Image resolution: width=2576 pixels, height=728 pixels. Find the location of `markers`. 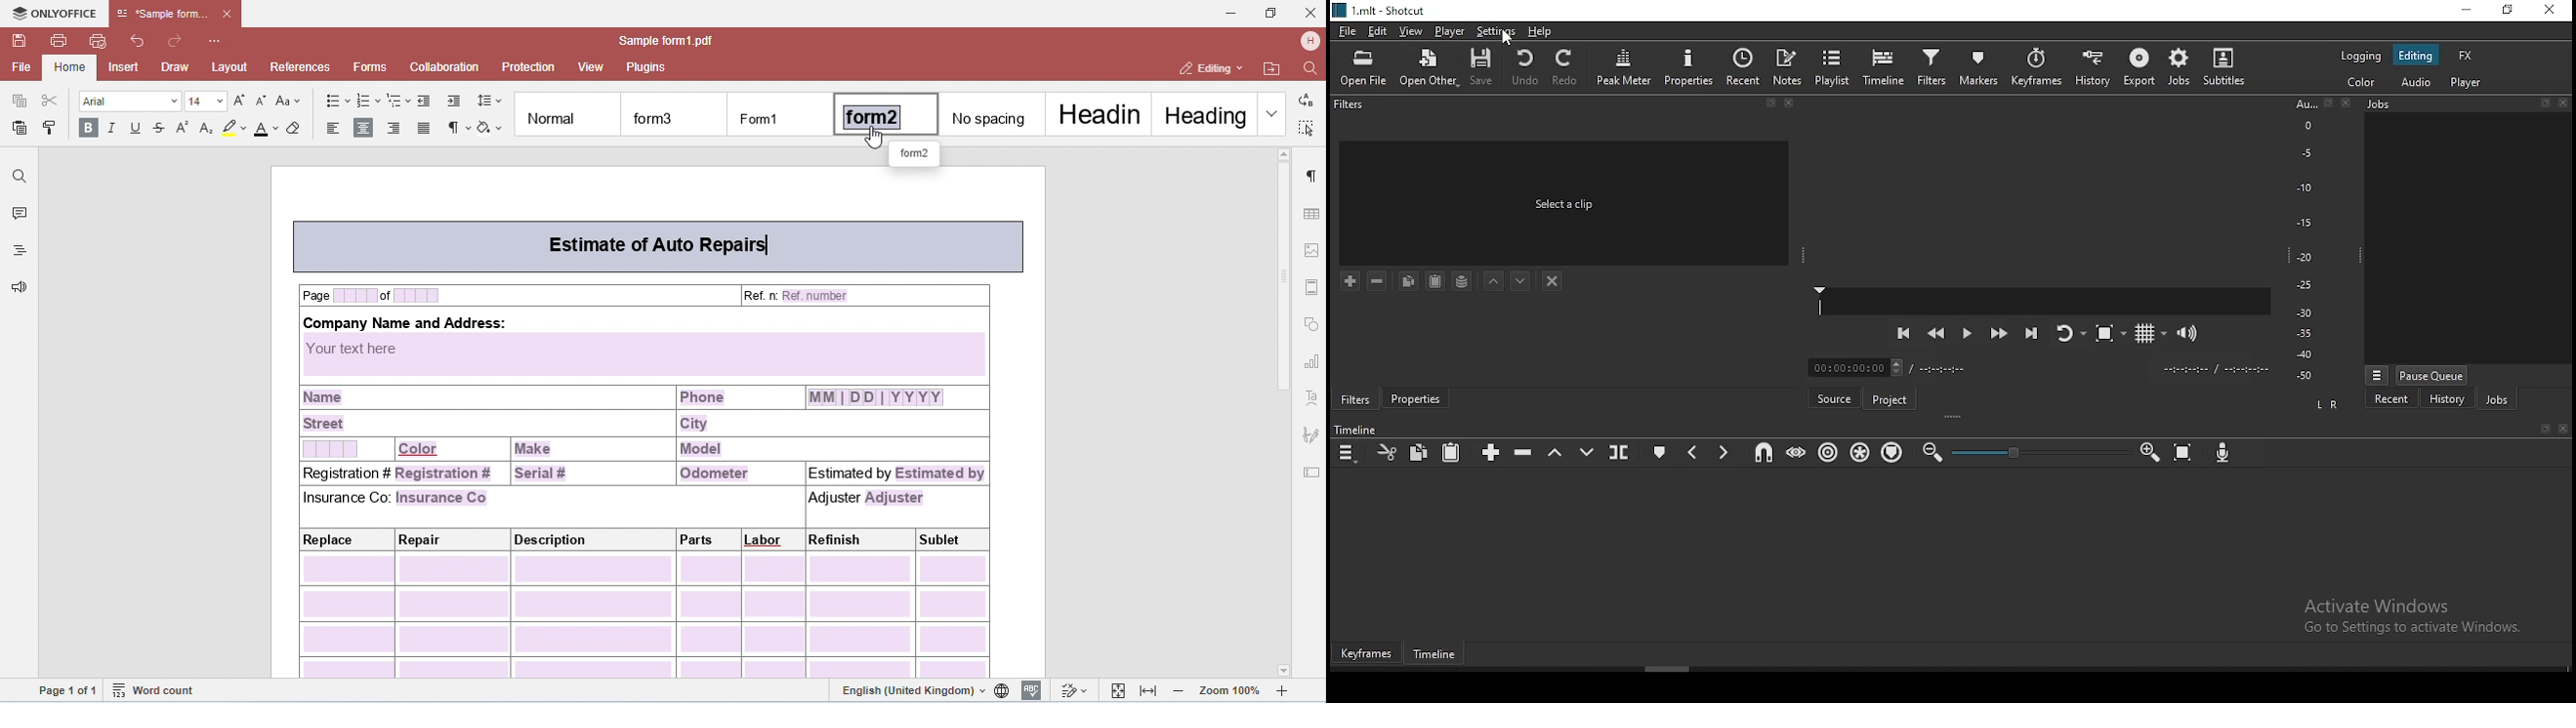

markers is located at coordinates (1981, 67).